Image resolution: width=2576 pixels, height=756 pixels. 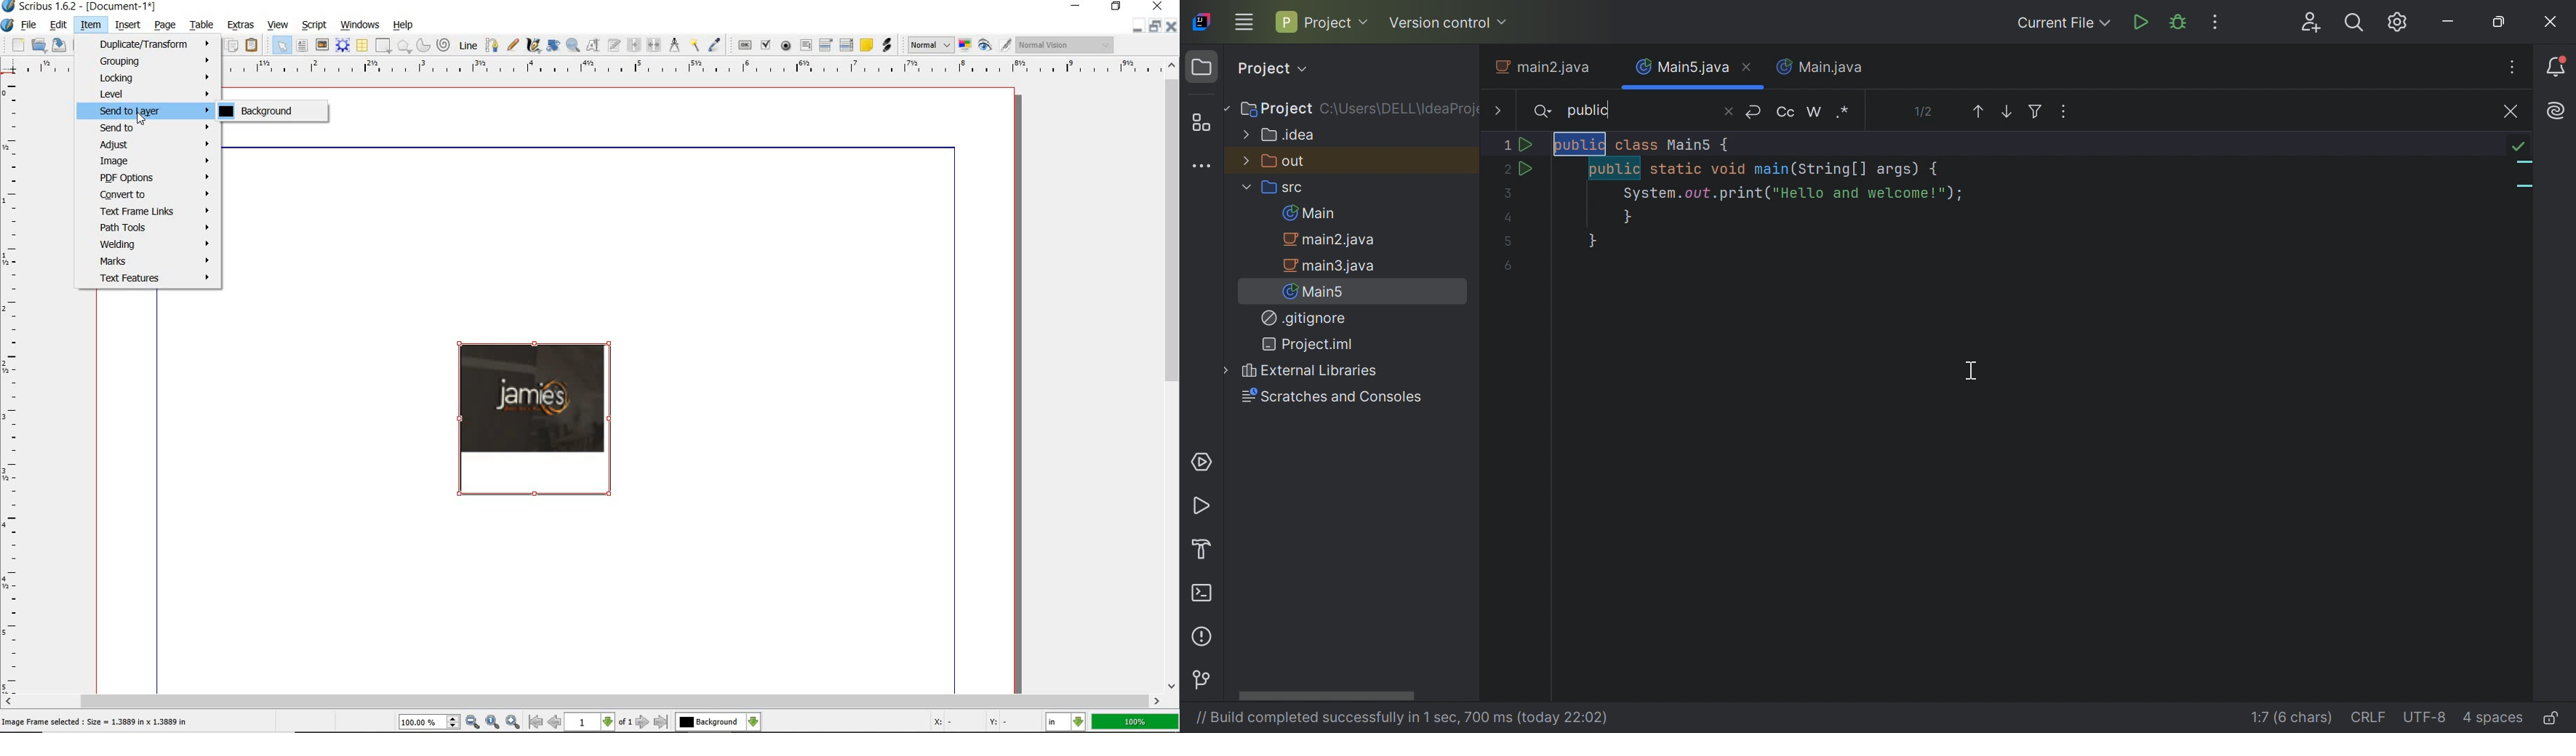 What do you see at coordinates (661, 722) in the screenshot?
I see `Last Page` at bounding box center [661, 722].